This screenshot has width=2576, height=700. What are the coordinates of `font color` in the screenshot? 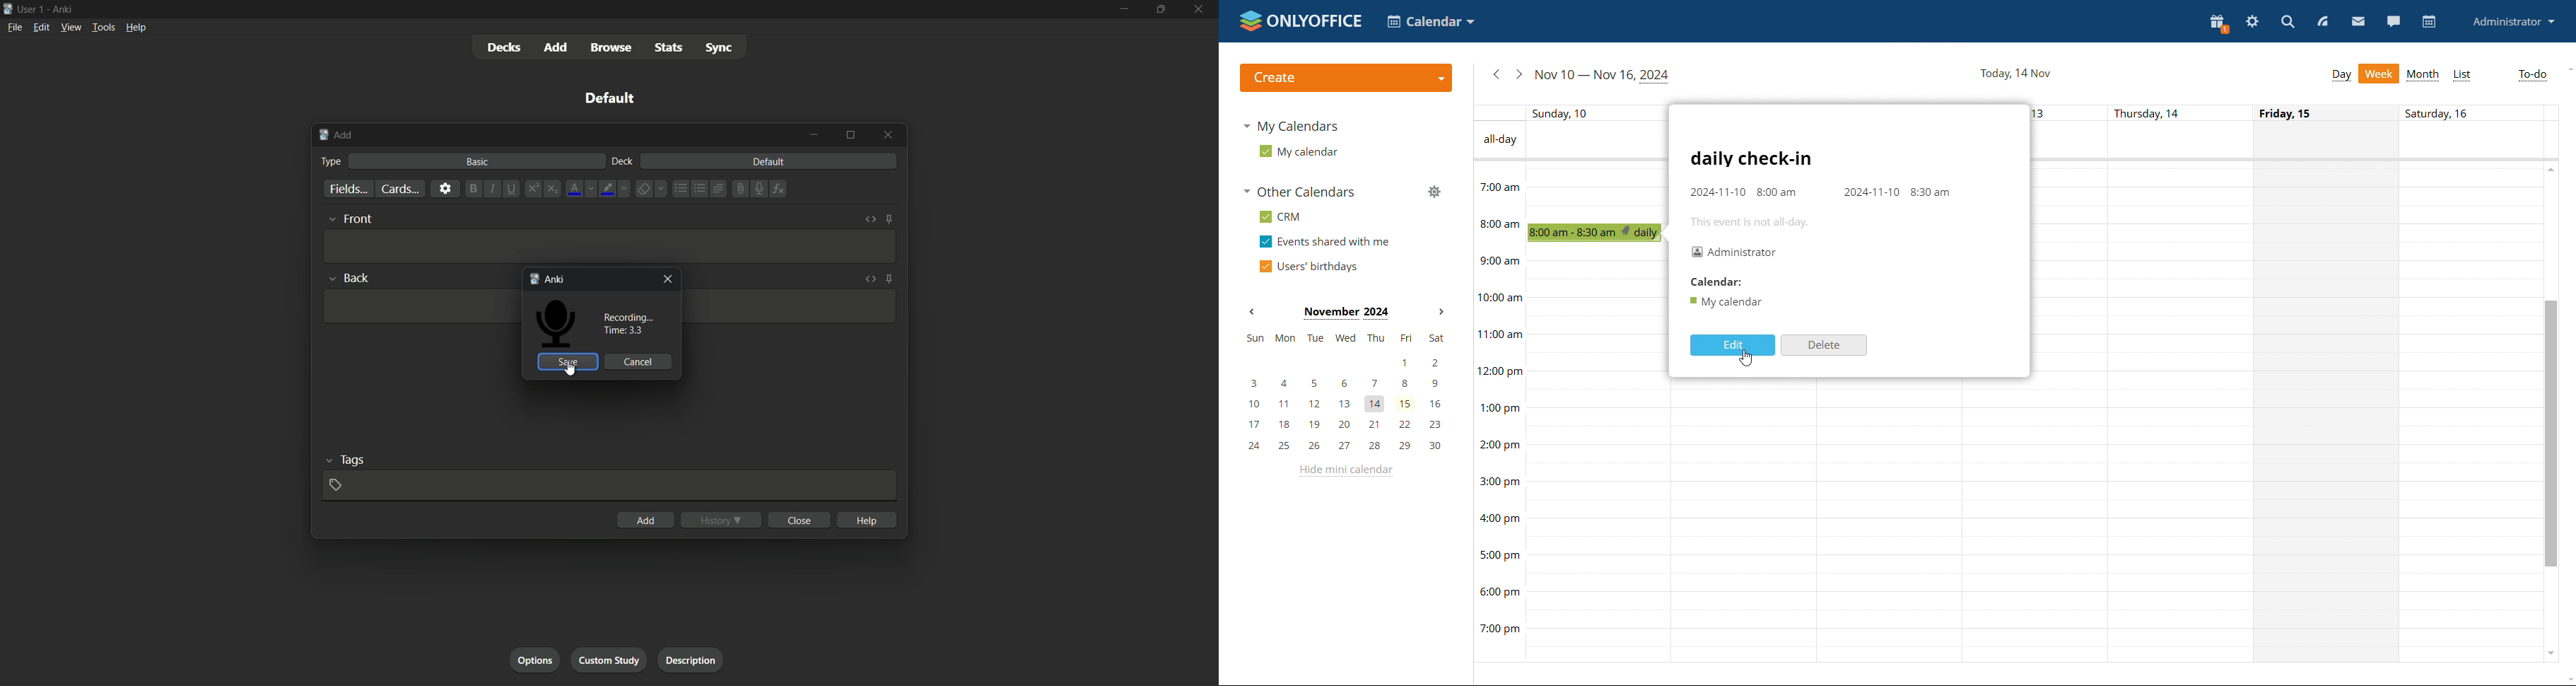 It's located at (573, 189).